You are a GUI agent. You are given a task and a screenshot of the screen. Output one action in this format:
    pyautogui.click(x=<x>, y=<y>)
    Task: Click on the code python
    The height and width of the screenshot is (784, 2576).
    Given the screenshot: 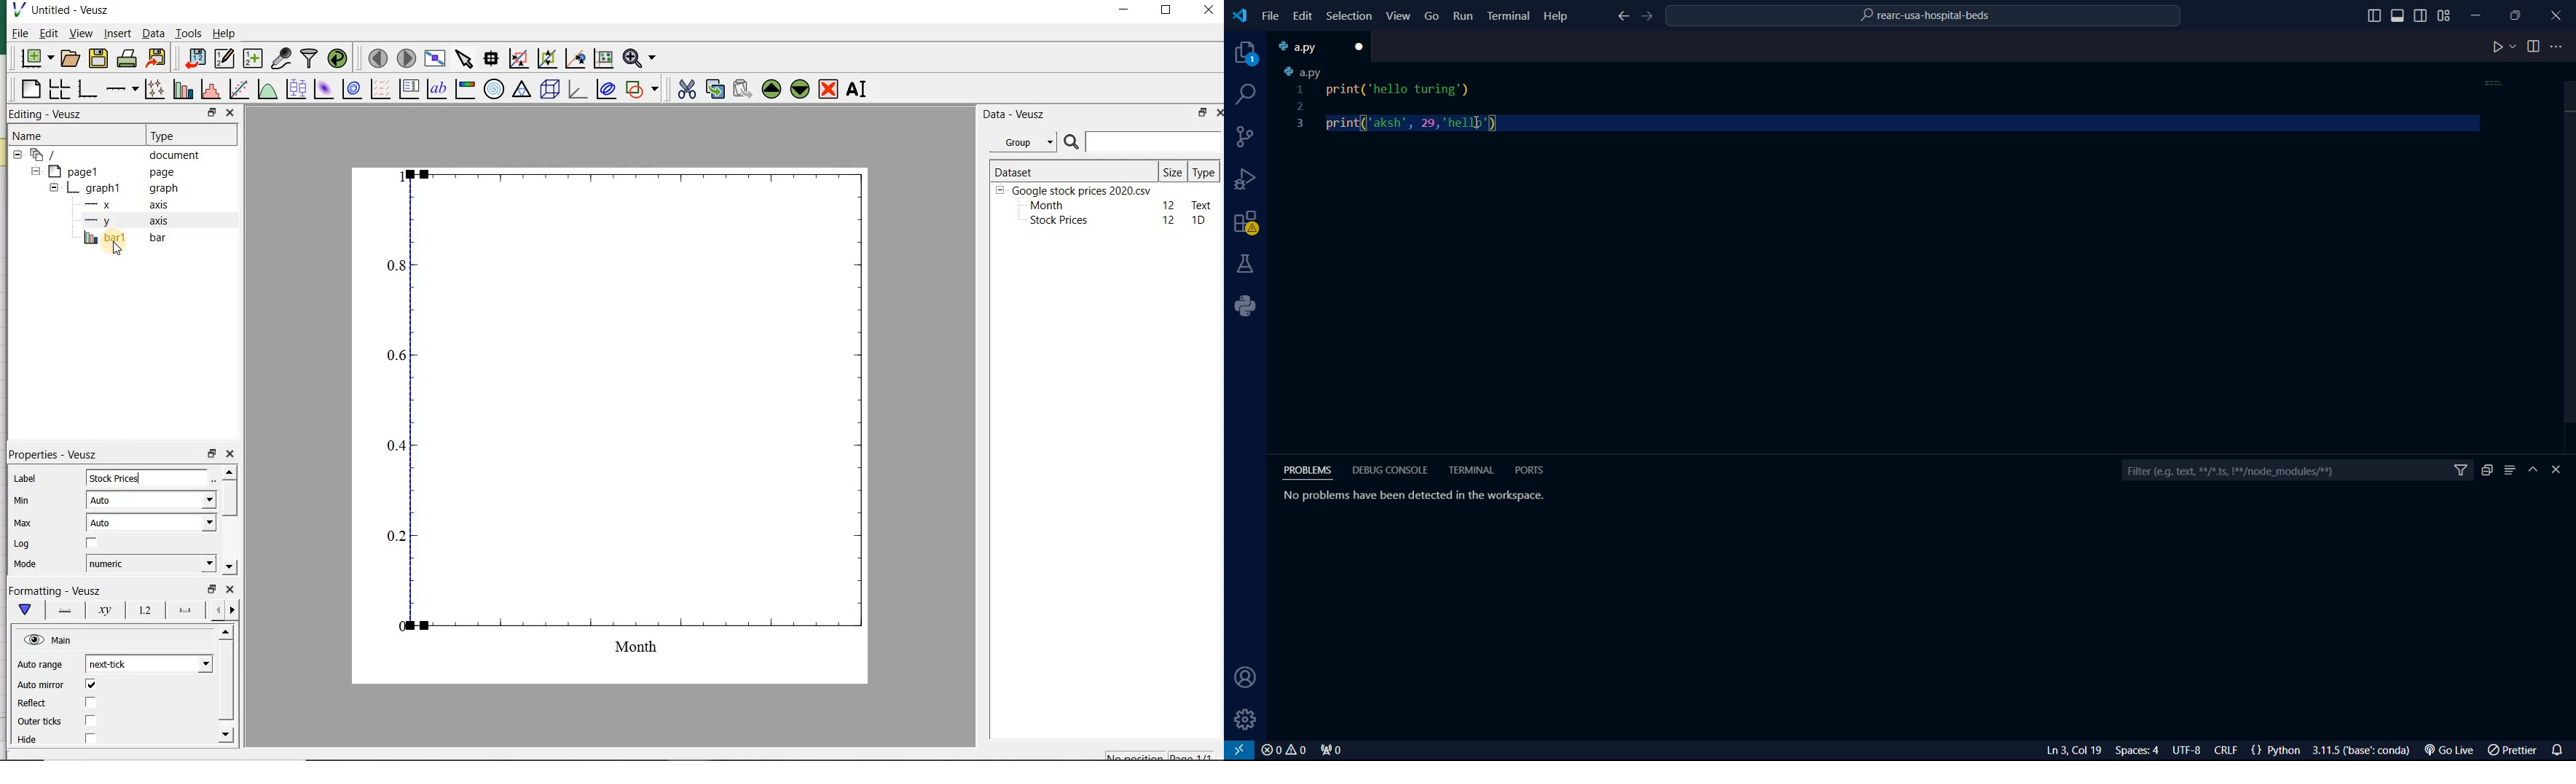 What is the action you would take?
    pyautogui.click(x=1889, y=101)
    